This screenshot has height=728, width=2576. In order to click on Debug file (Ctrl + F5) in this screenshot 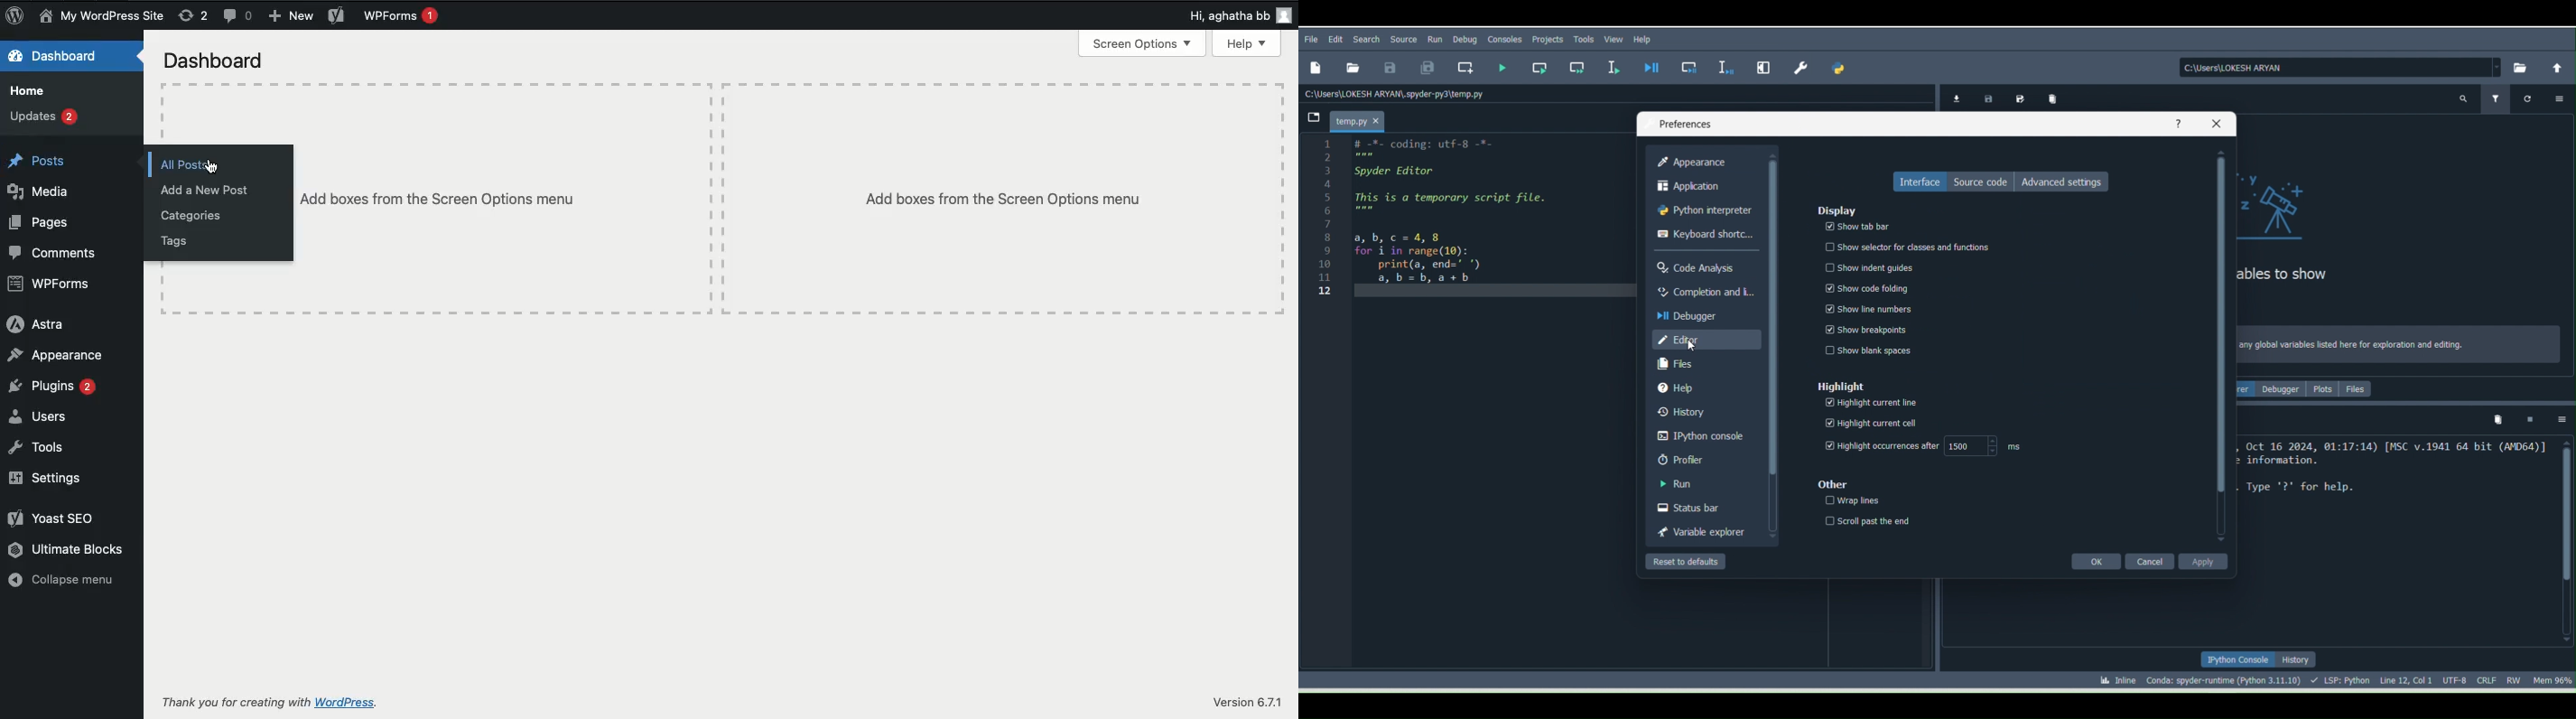, I will do `click(1654, 68)`.